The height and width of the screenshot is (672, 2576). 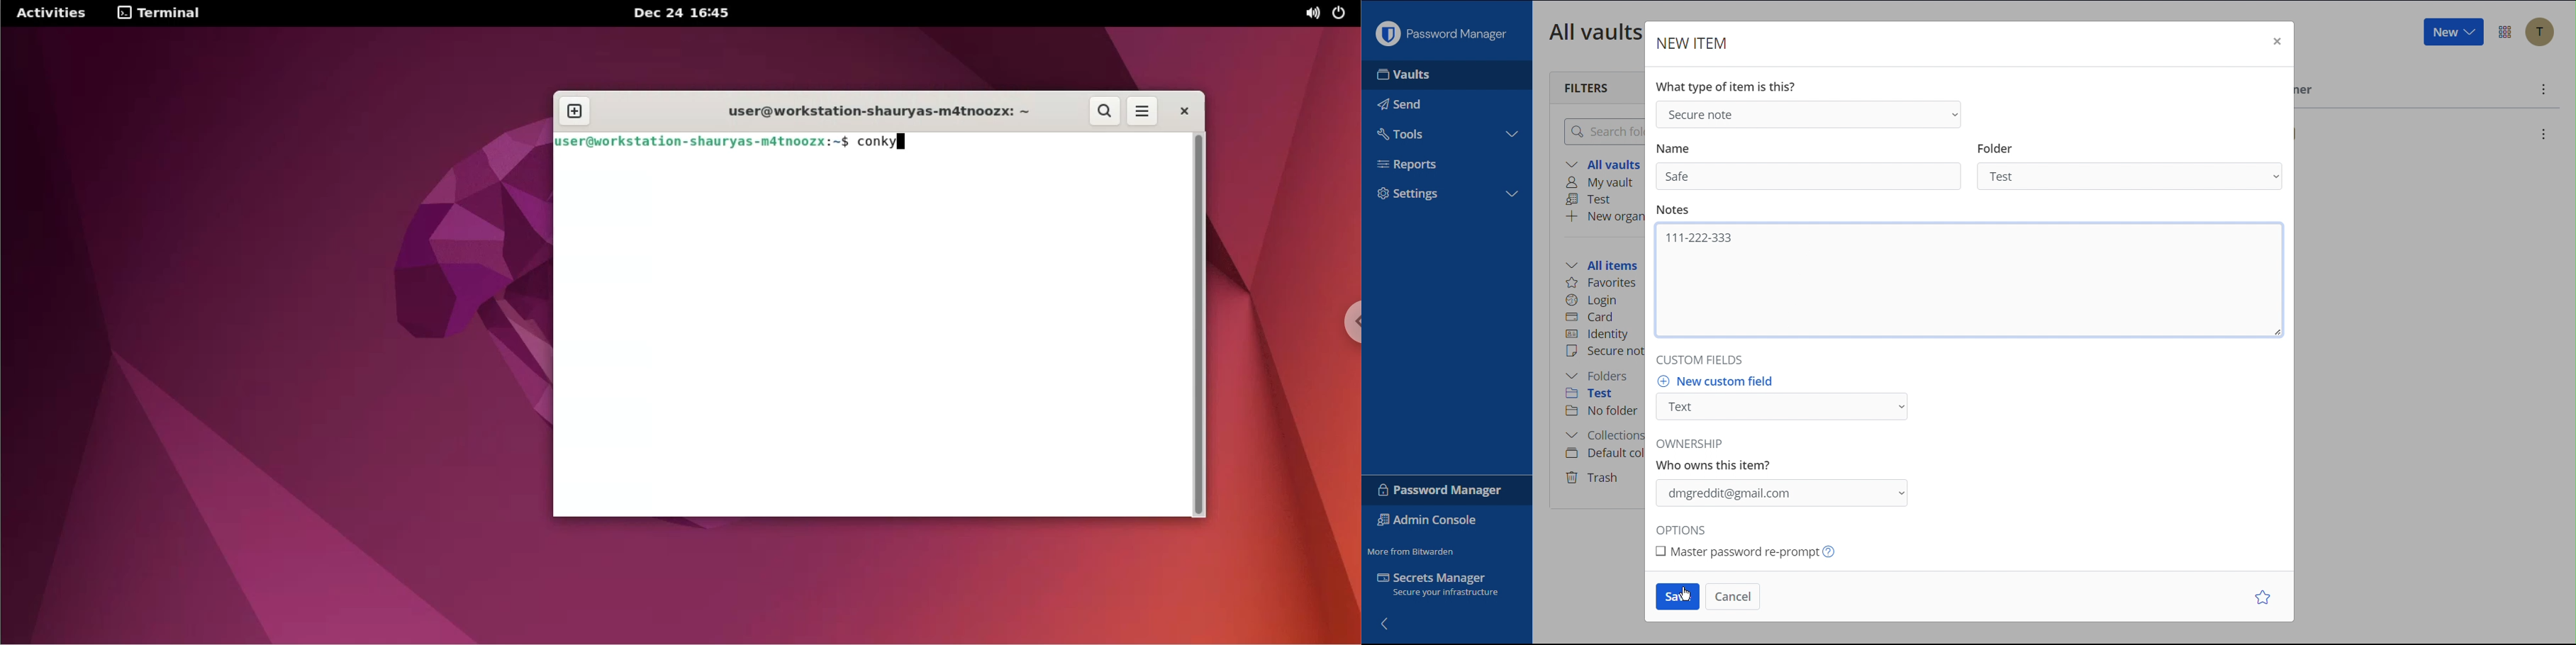 I want to click on 111-222-333, so click(x=1698, y=237).